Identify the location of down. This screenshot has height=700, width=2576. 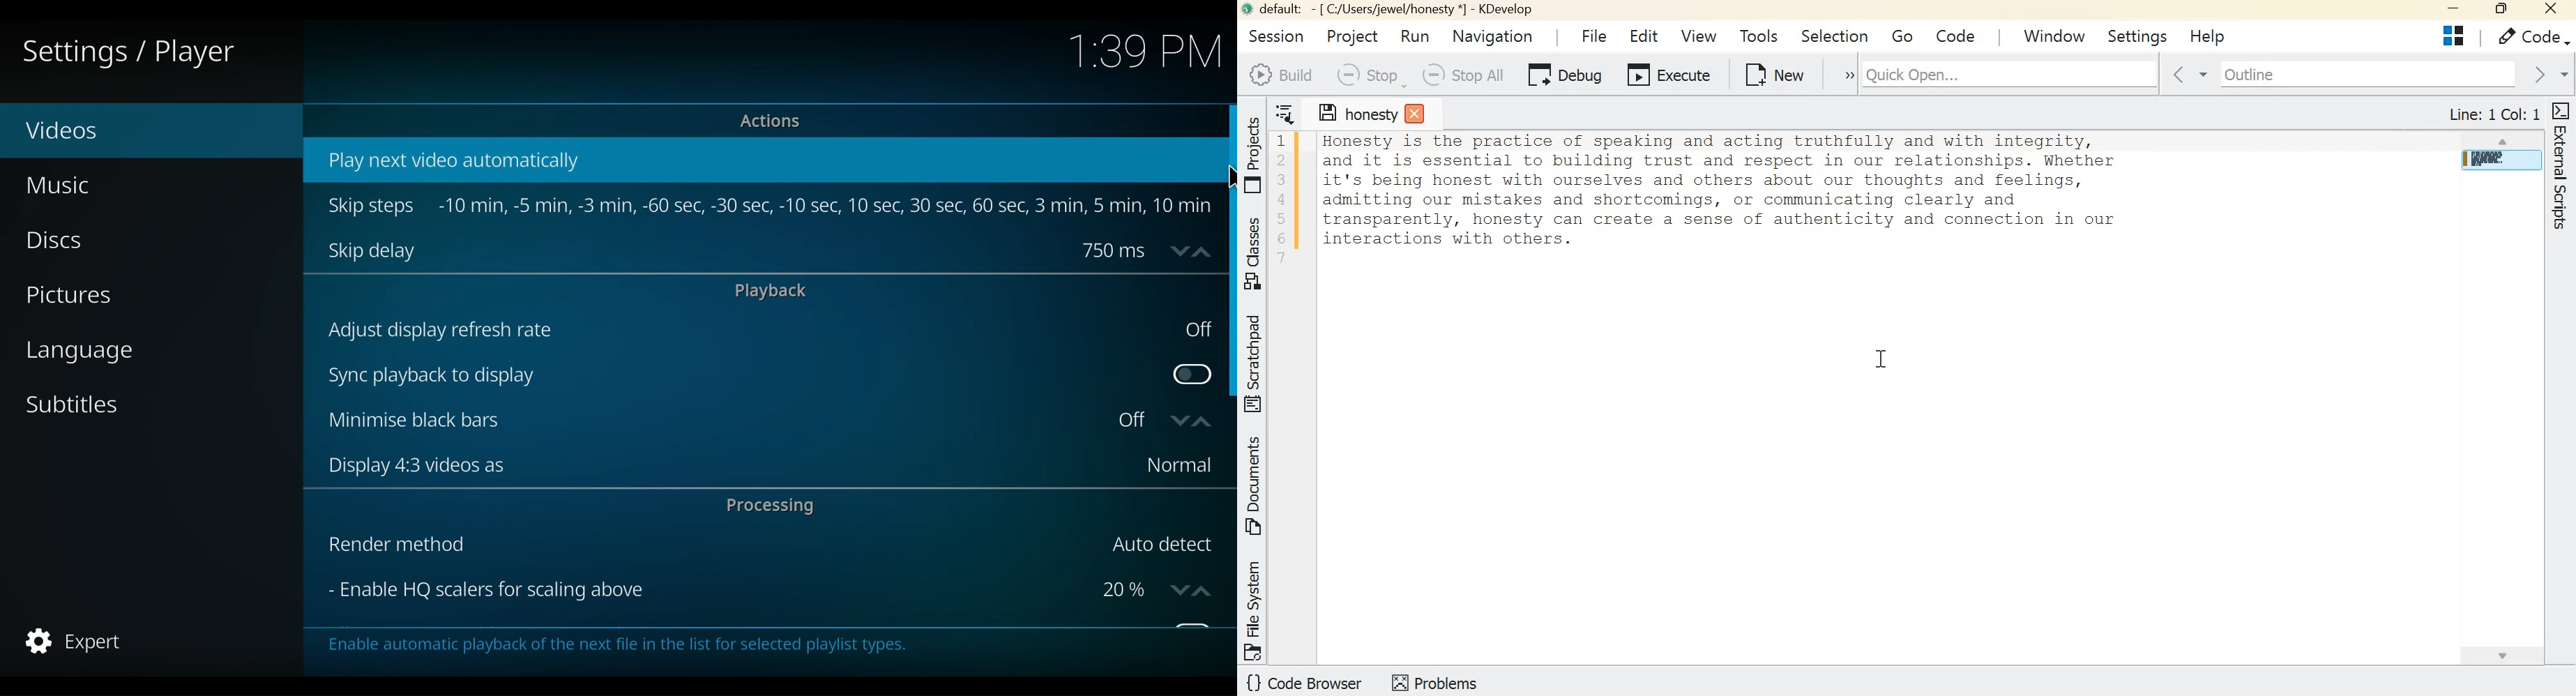
(1181, 251).